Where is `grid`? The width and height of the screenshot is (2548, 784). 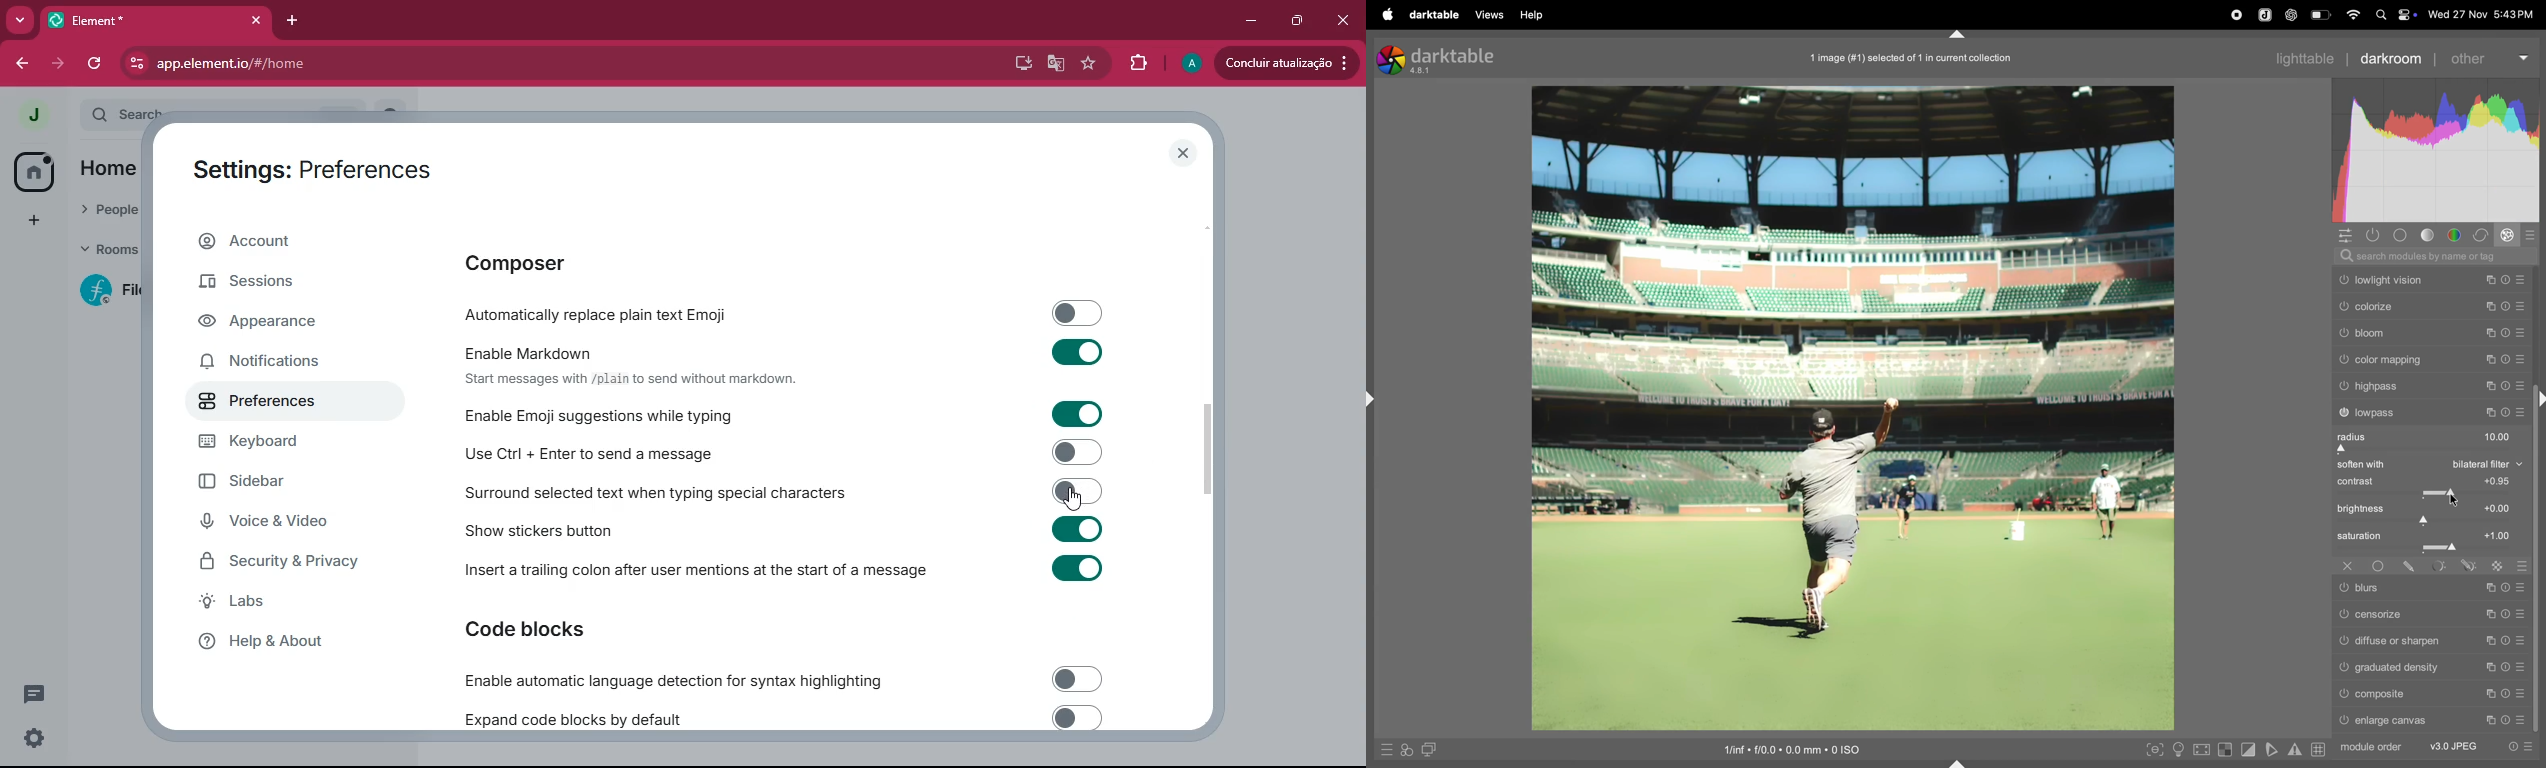
grid is located at coordinates (2318, 750).